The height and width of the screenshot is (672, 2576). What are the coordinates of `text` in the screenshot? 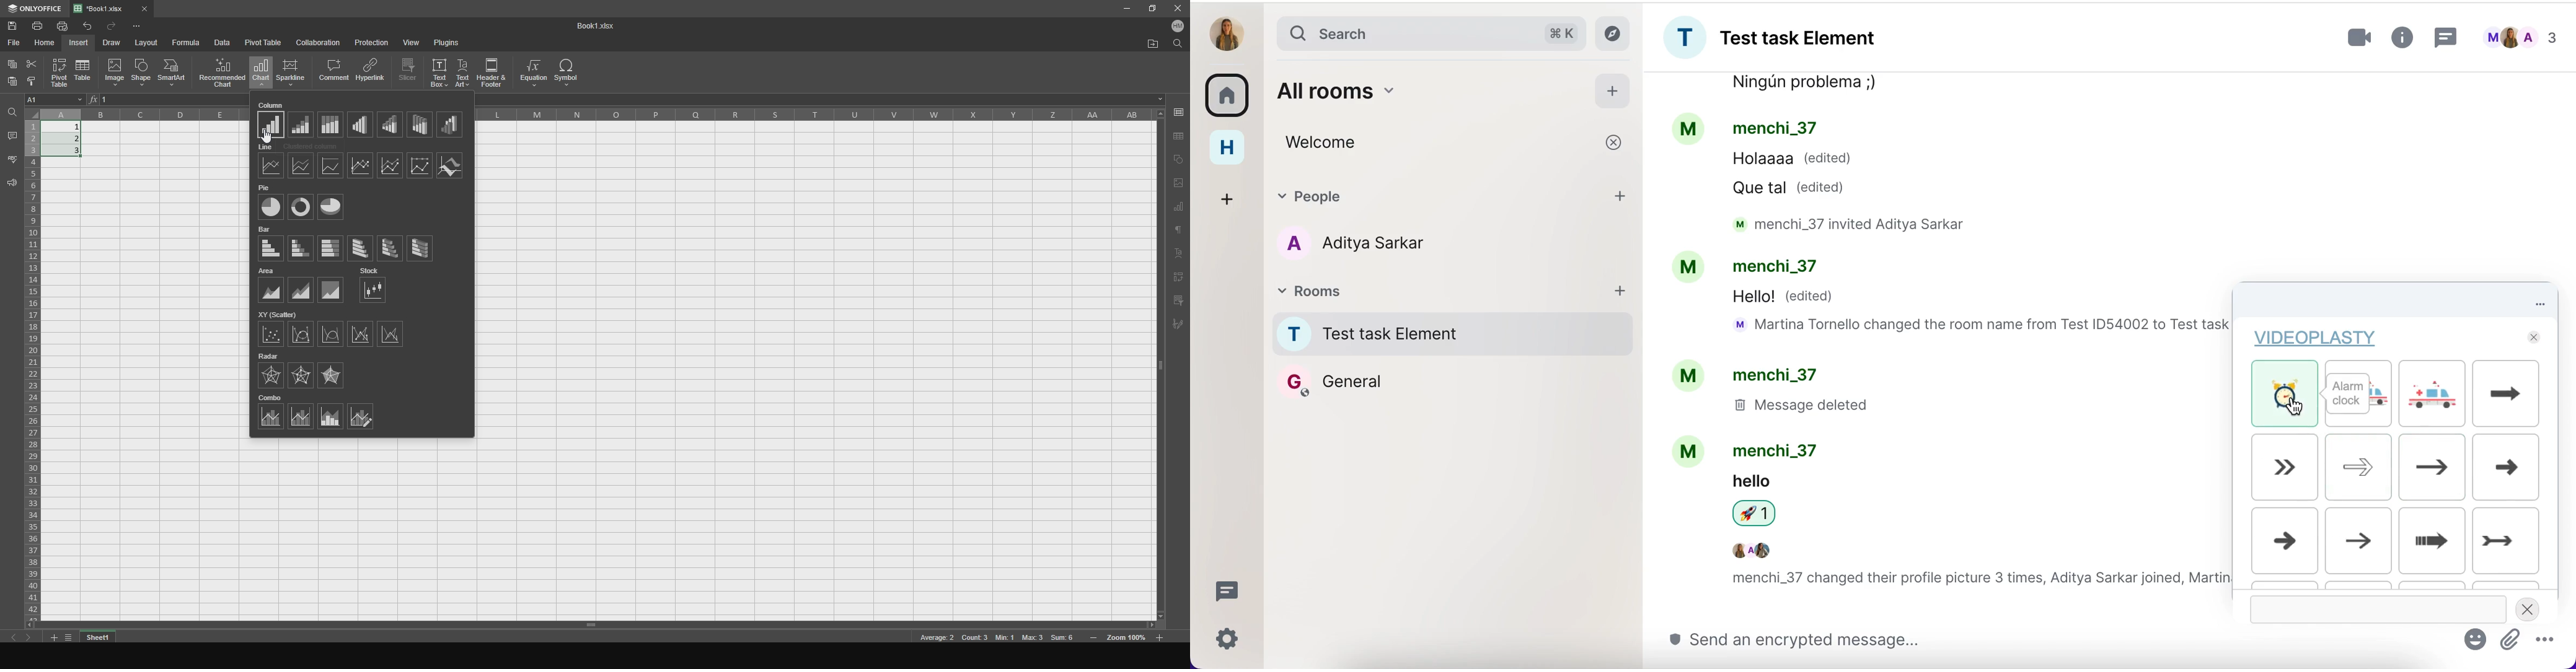 It's located at (1178, 232).